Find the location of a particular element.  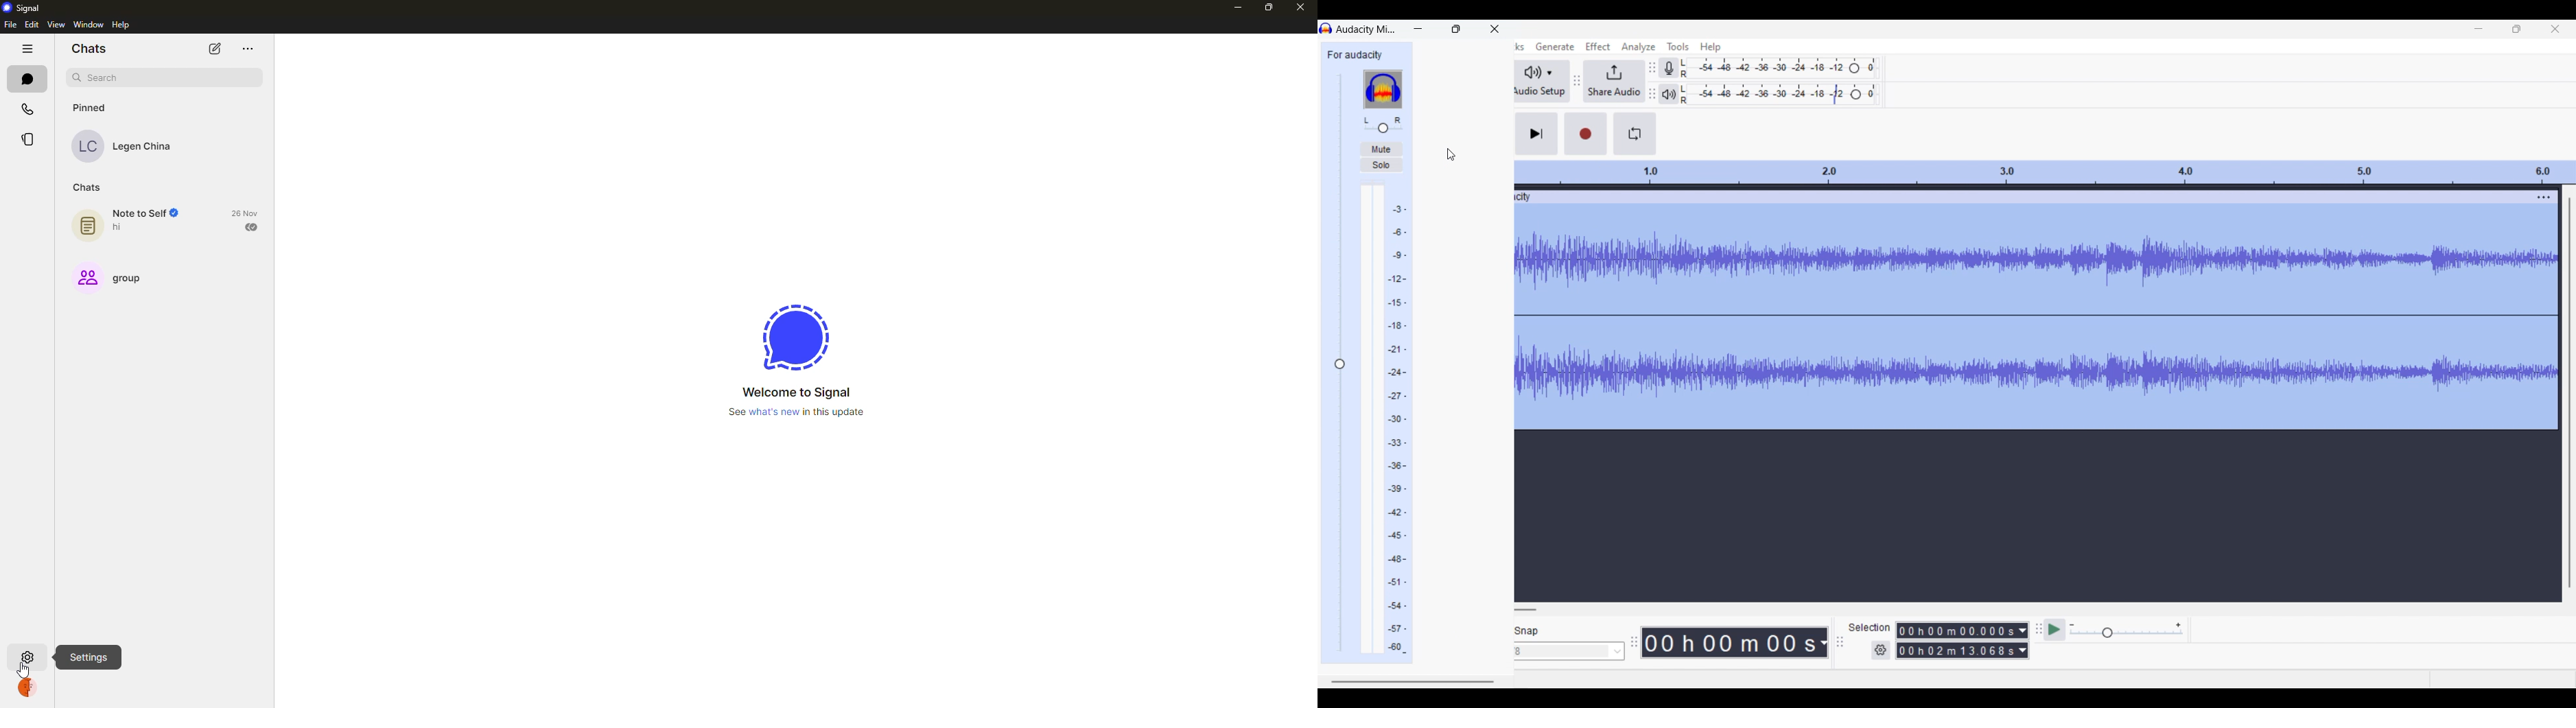

Record/Record new track is located at coordinates (1586, 134).